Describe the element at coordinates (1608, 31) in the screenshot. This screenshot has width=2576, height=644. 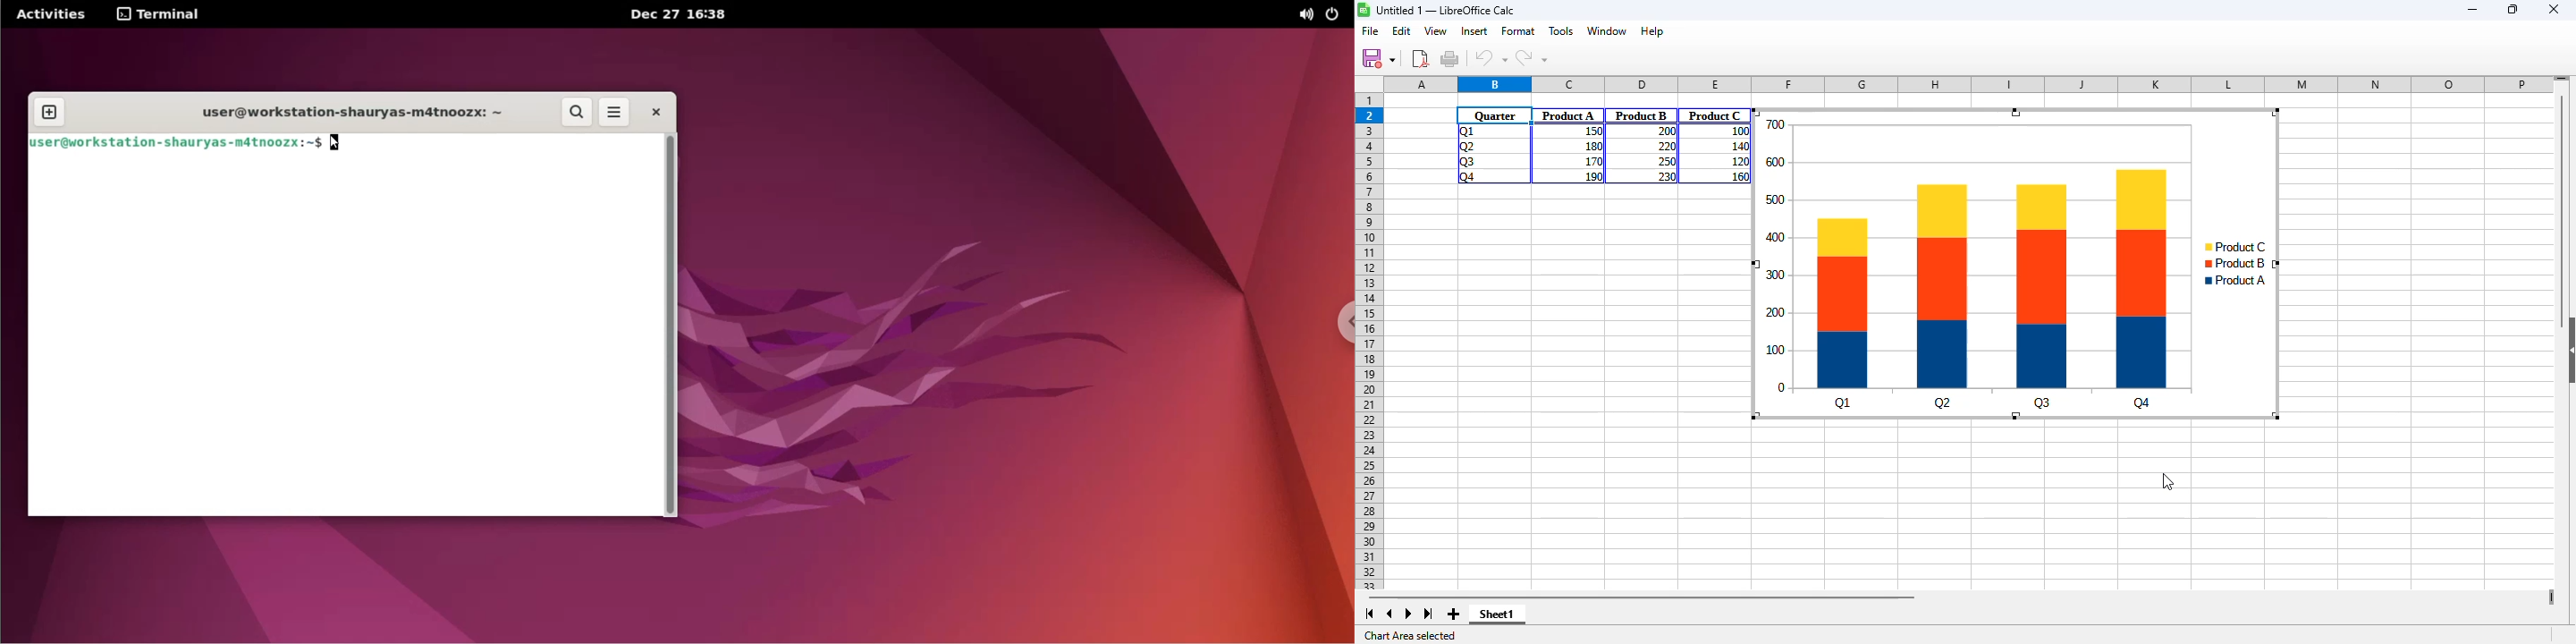
I see `window` at that location.